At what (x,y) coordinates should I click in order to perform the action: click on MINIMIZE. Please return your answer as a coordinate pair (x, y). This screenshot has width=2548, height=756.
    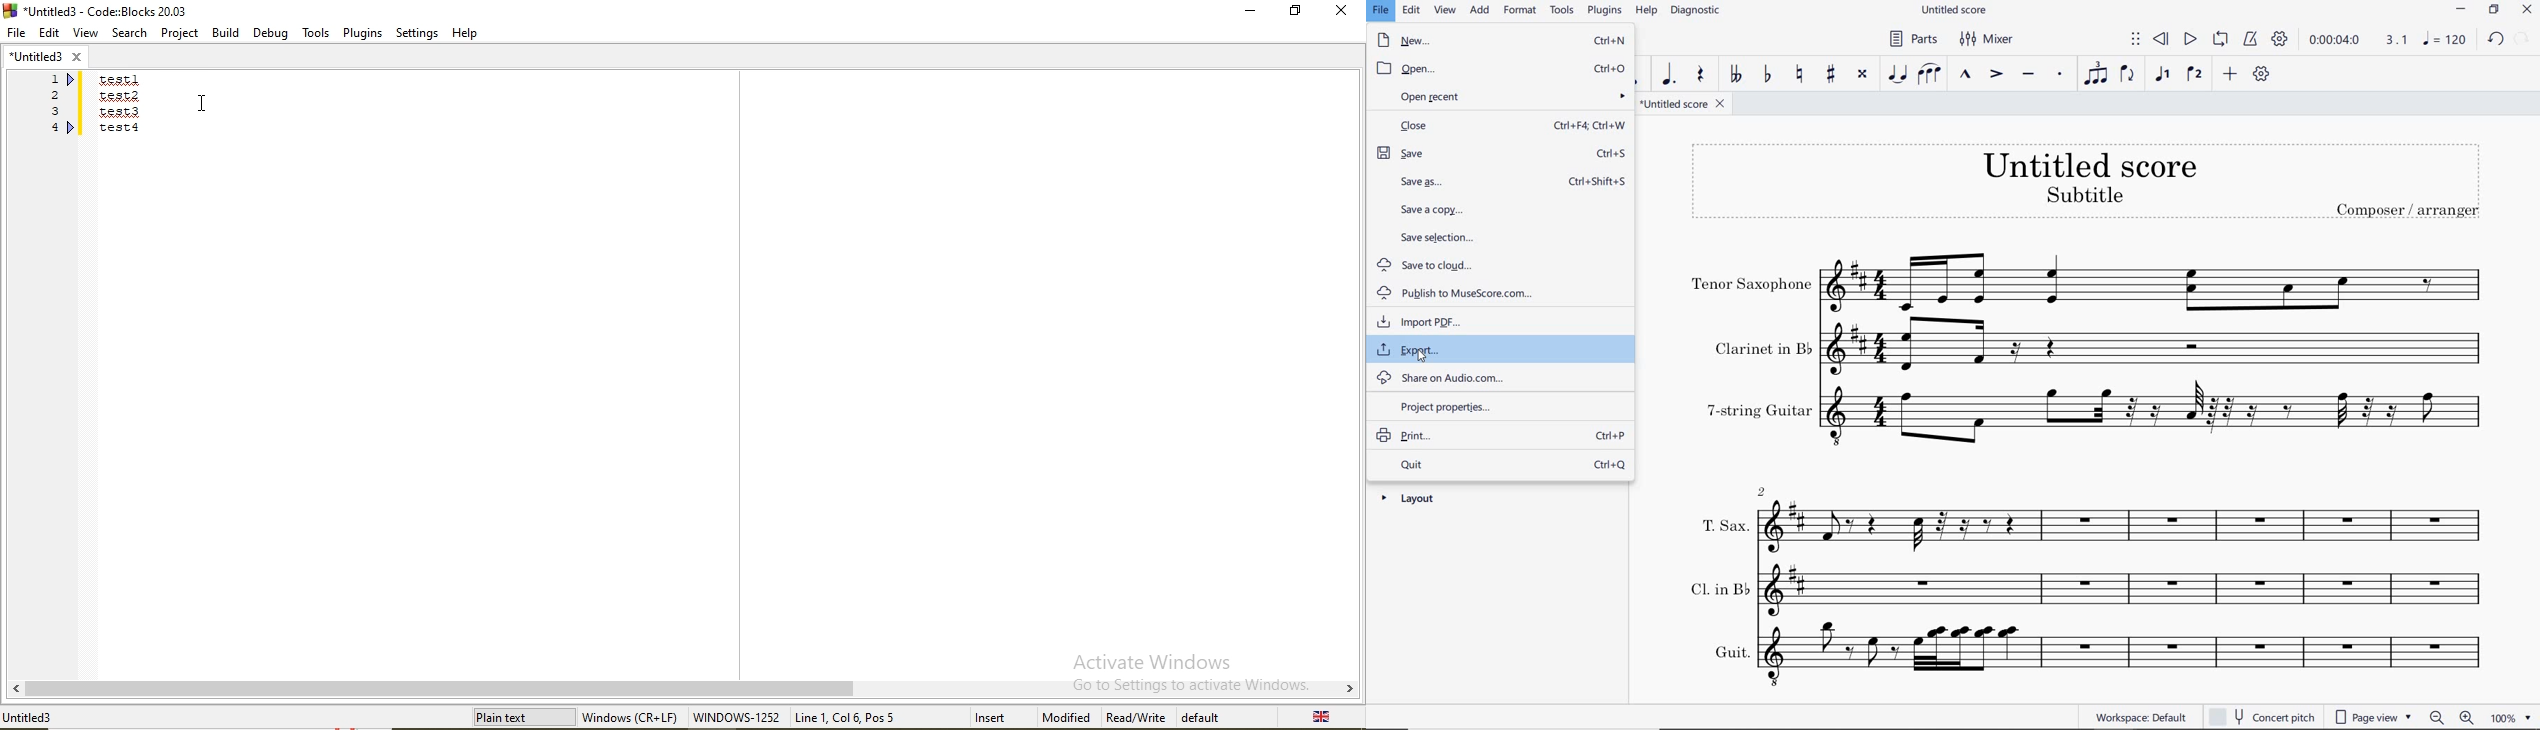
    Looking at the image, I should click on (2461, 10).